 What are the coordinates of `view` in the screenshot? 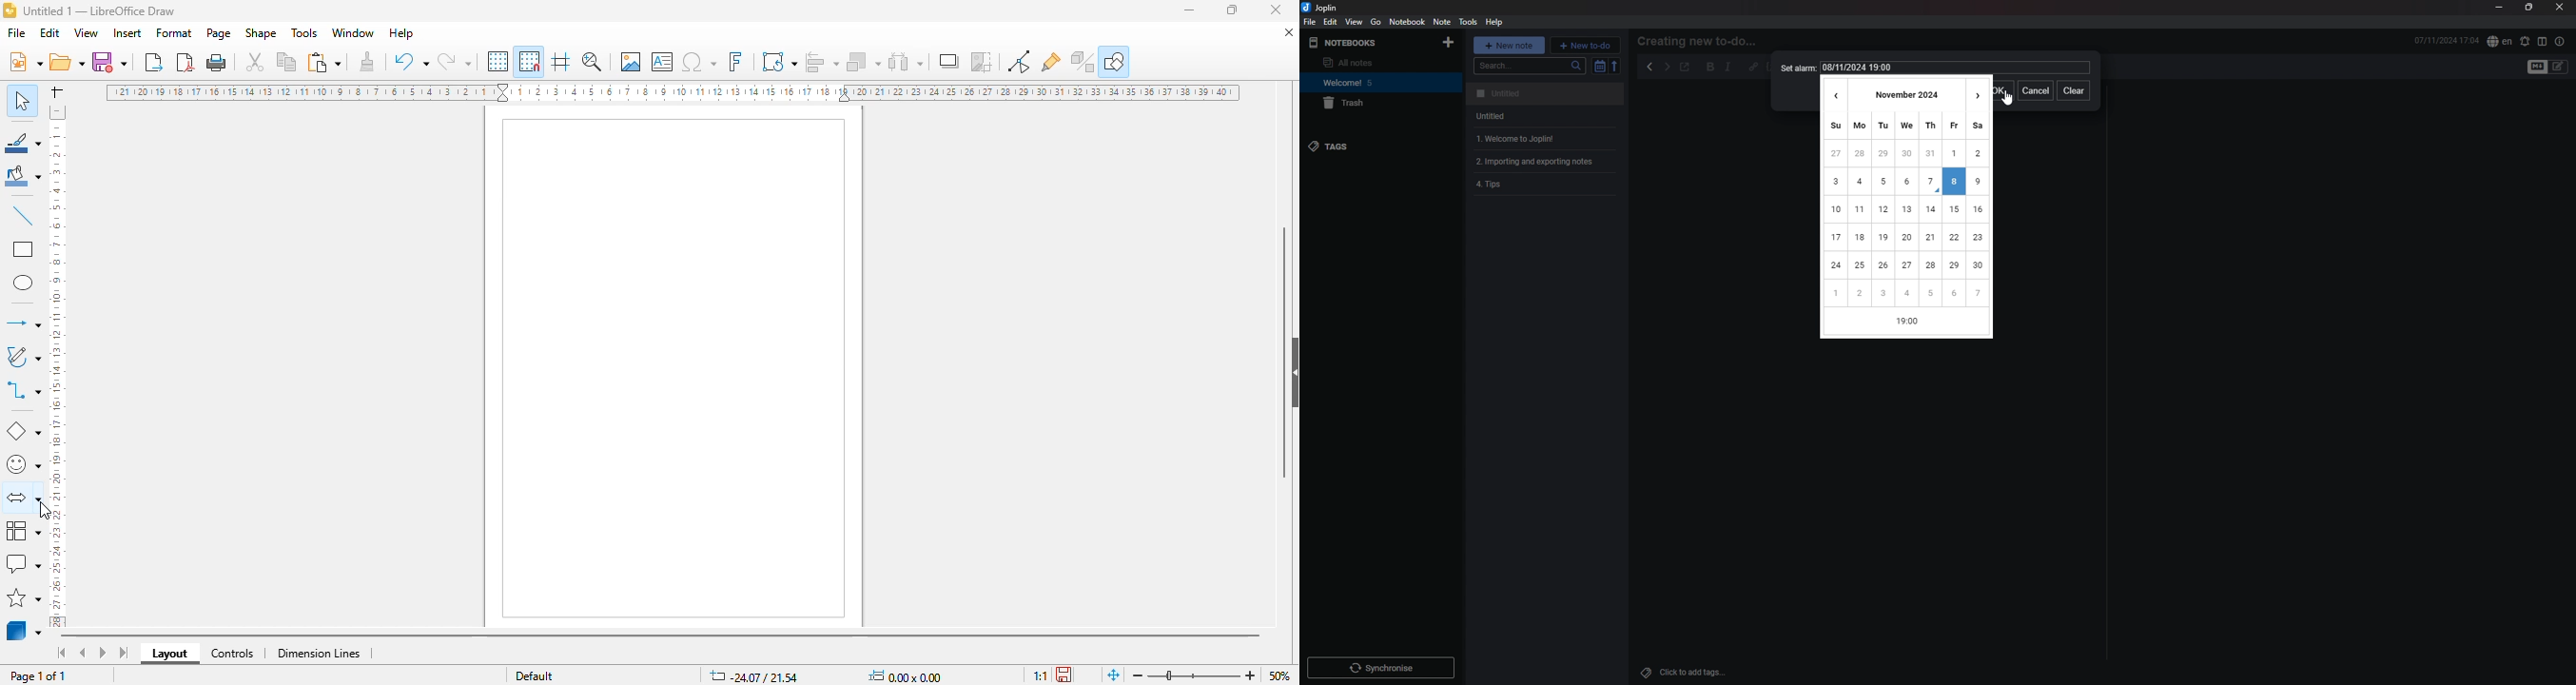 It's located at (86, 33).